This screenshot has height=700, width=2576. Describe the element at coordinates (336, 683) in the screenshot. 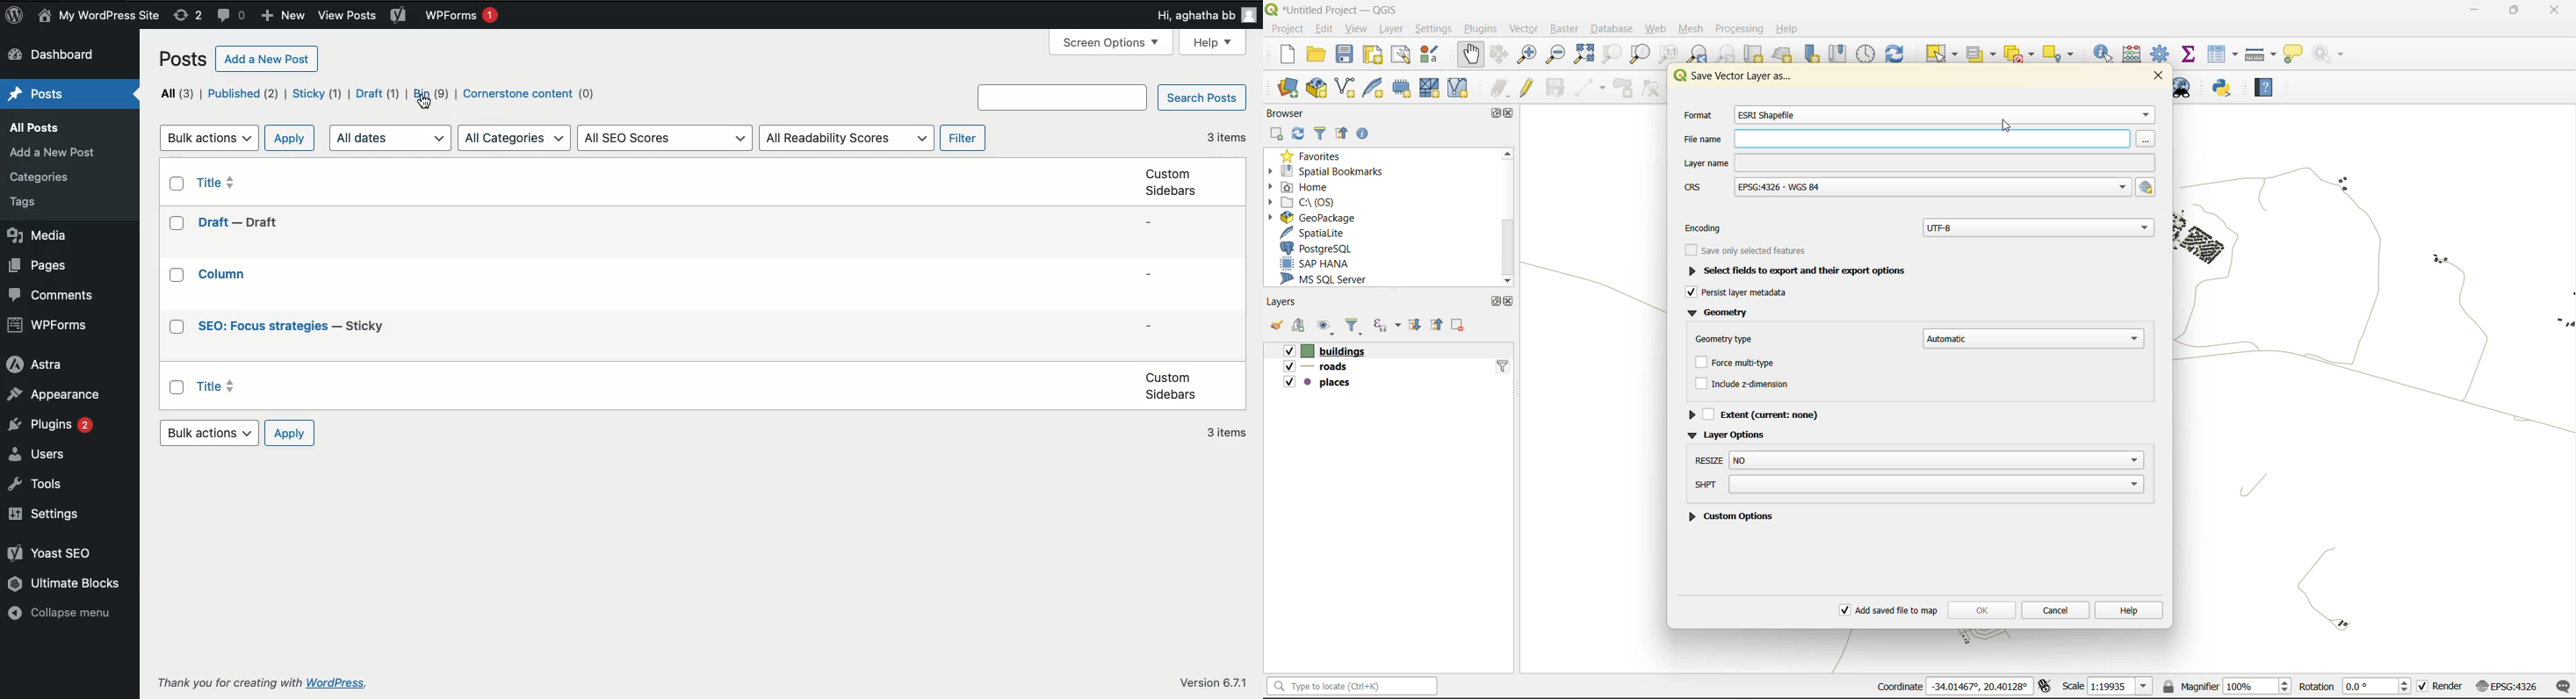

I see `wordpress` at that location.